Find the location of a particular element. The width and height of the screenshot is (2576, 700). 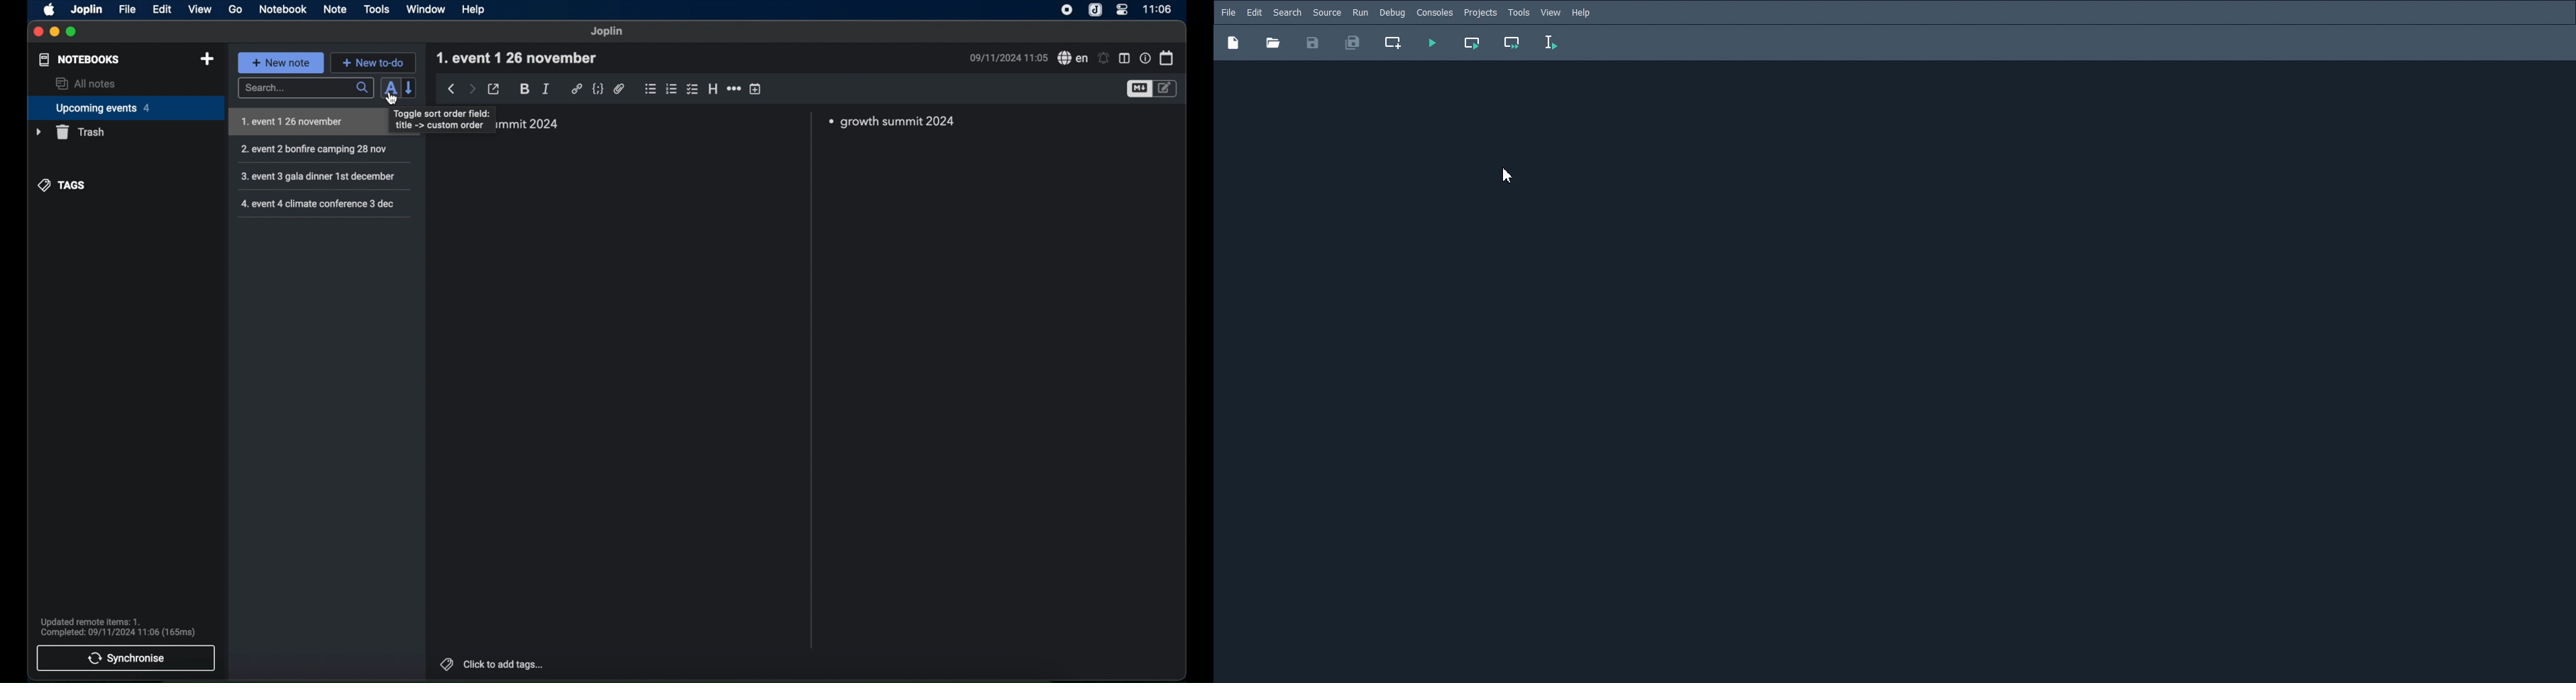

file is located at coordinates (128, 9).